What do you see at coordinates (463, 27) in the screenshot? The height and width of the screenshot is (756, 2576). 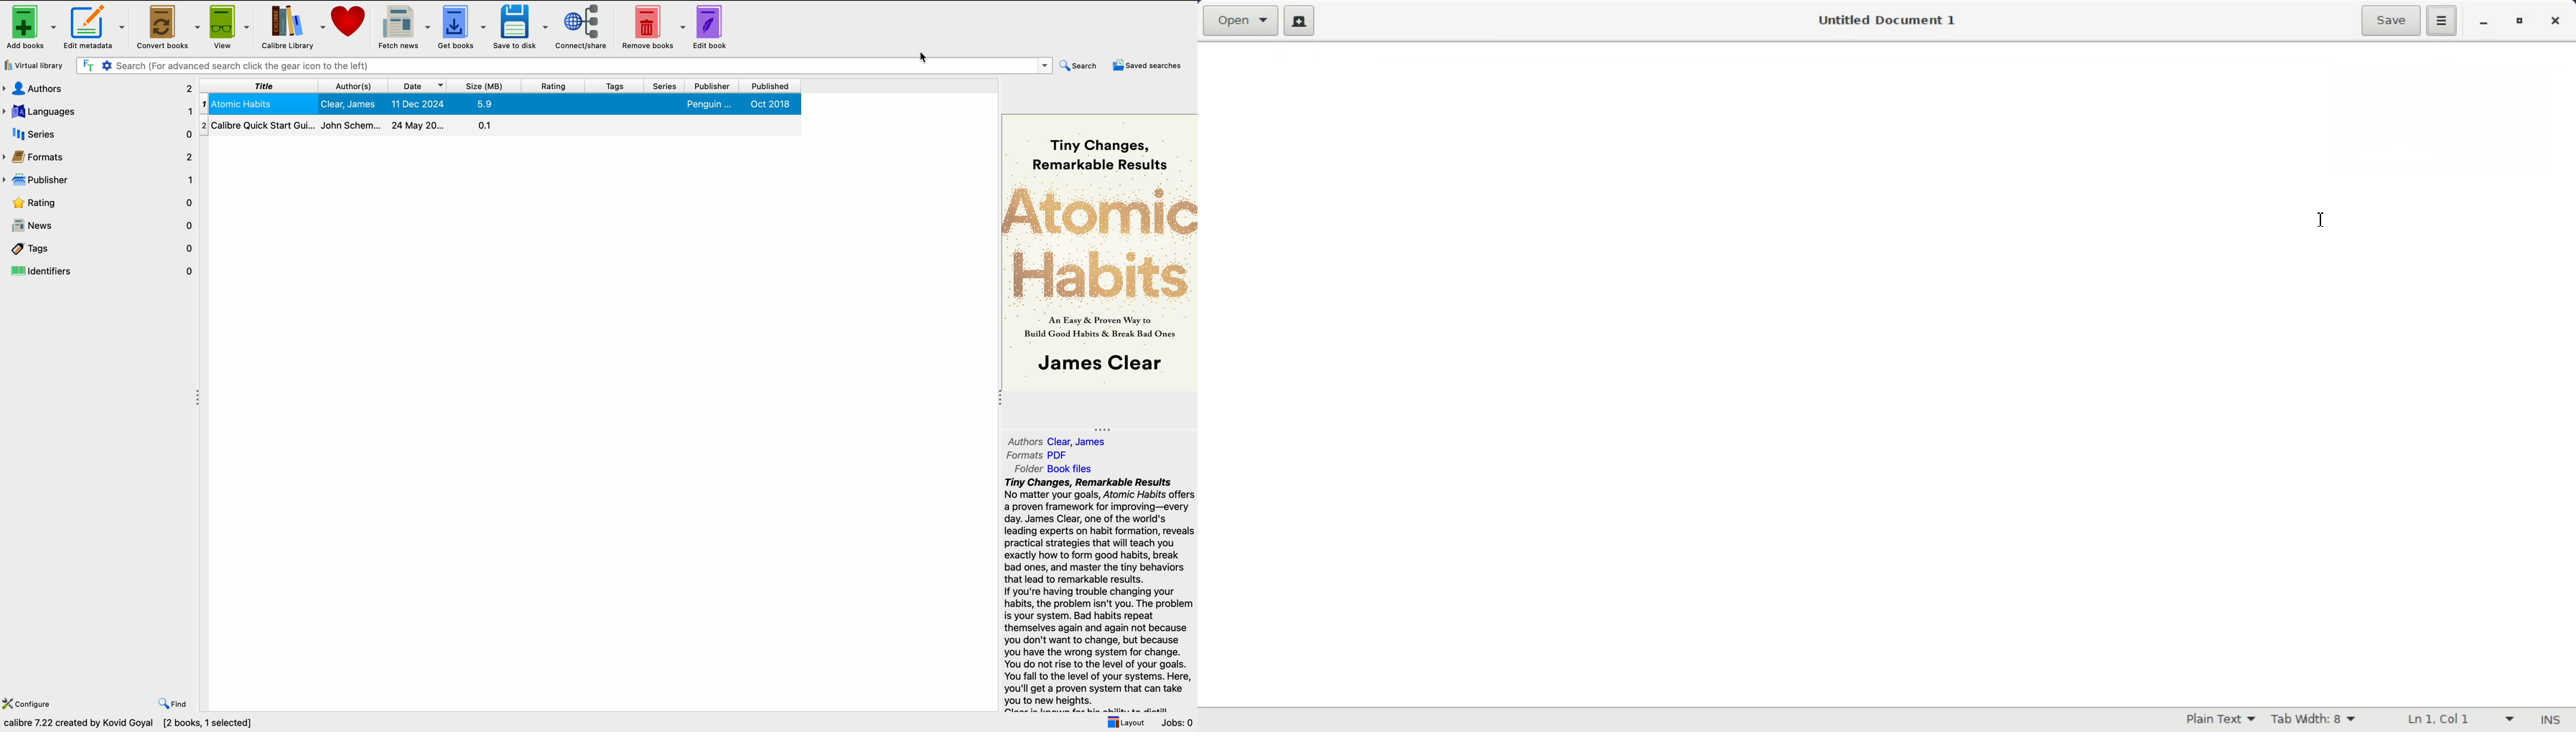 I see `get books` at bounding box center [463, 27].